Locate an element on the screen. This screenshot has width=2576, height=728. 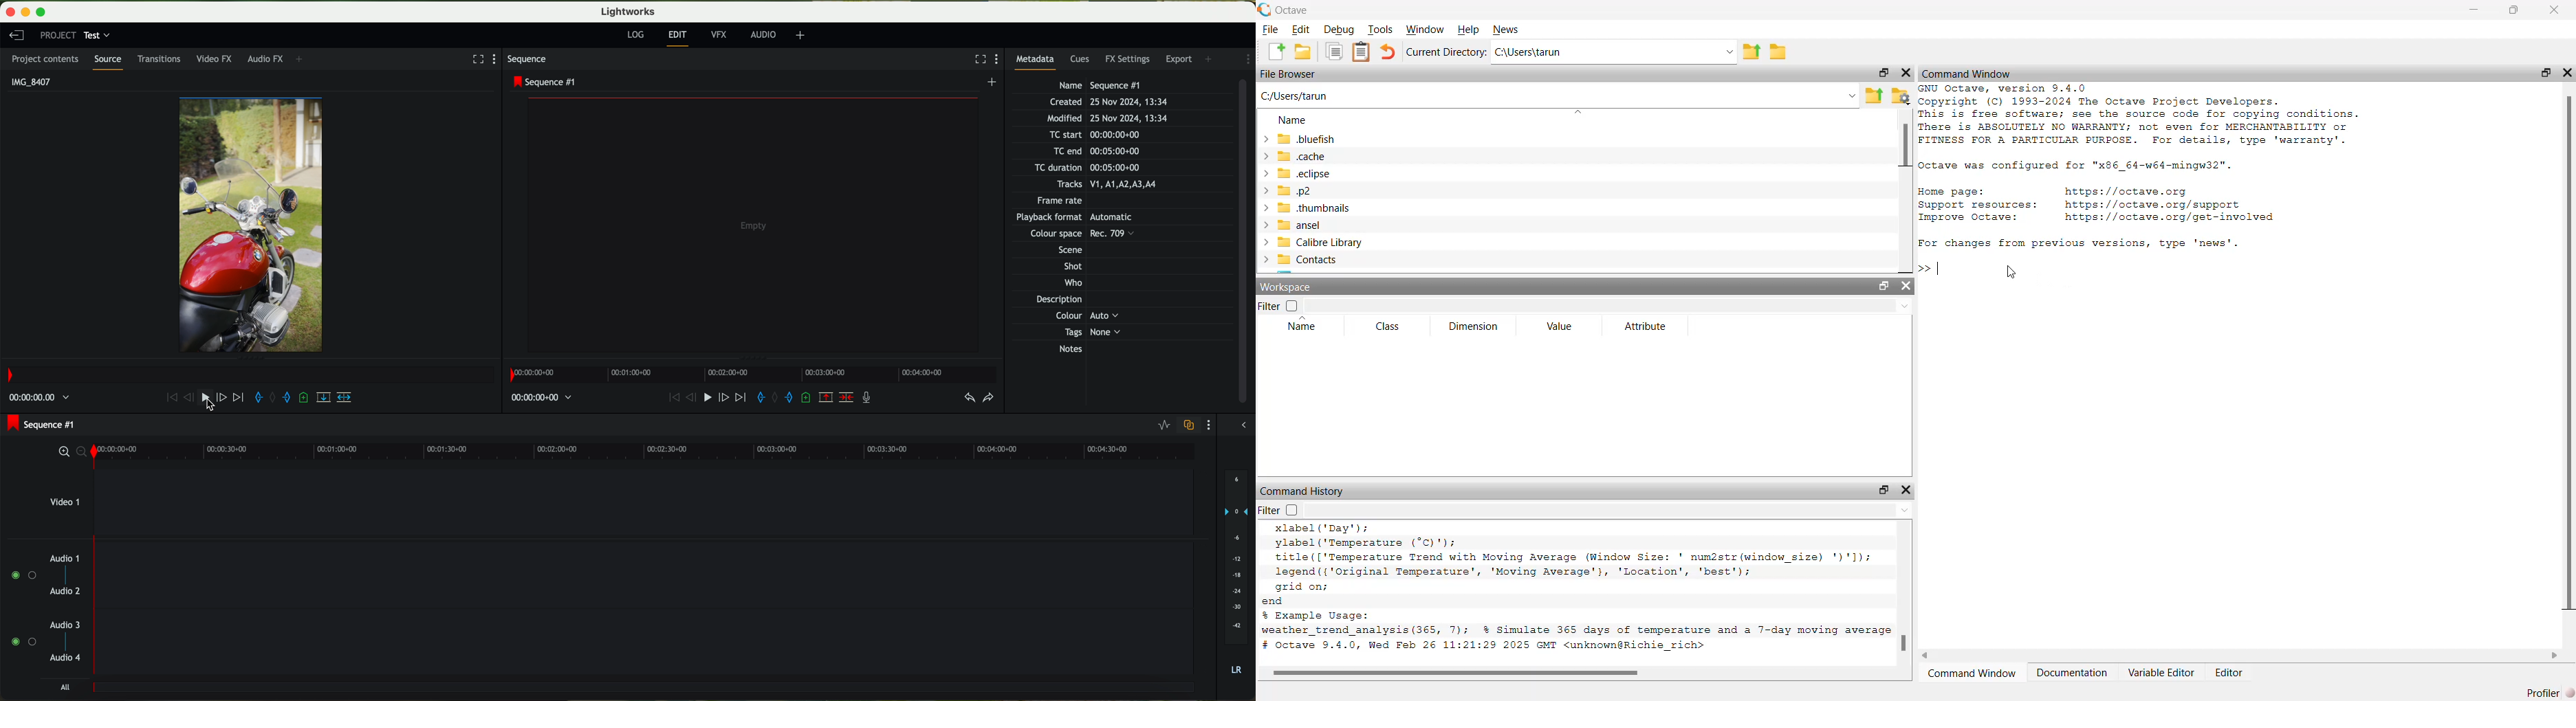
edit is located at coordinates (679, 38).